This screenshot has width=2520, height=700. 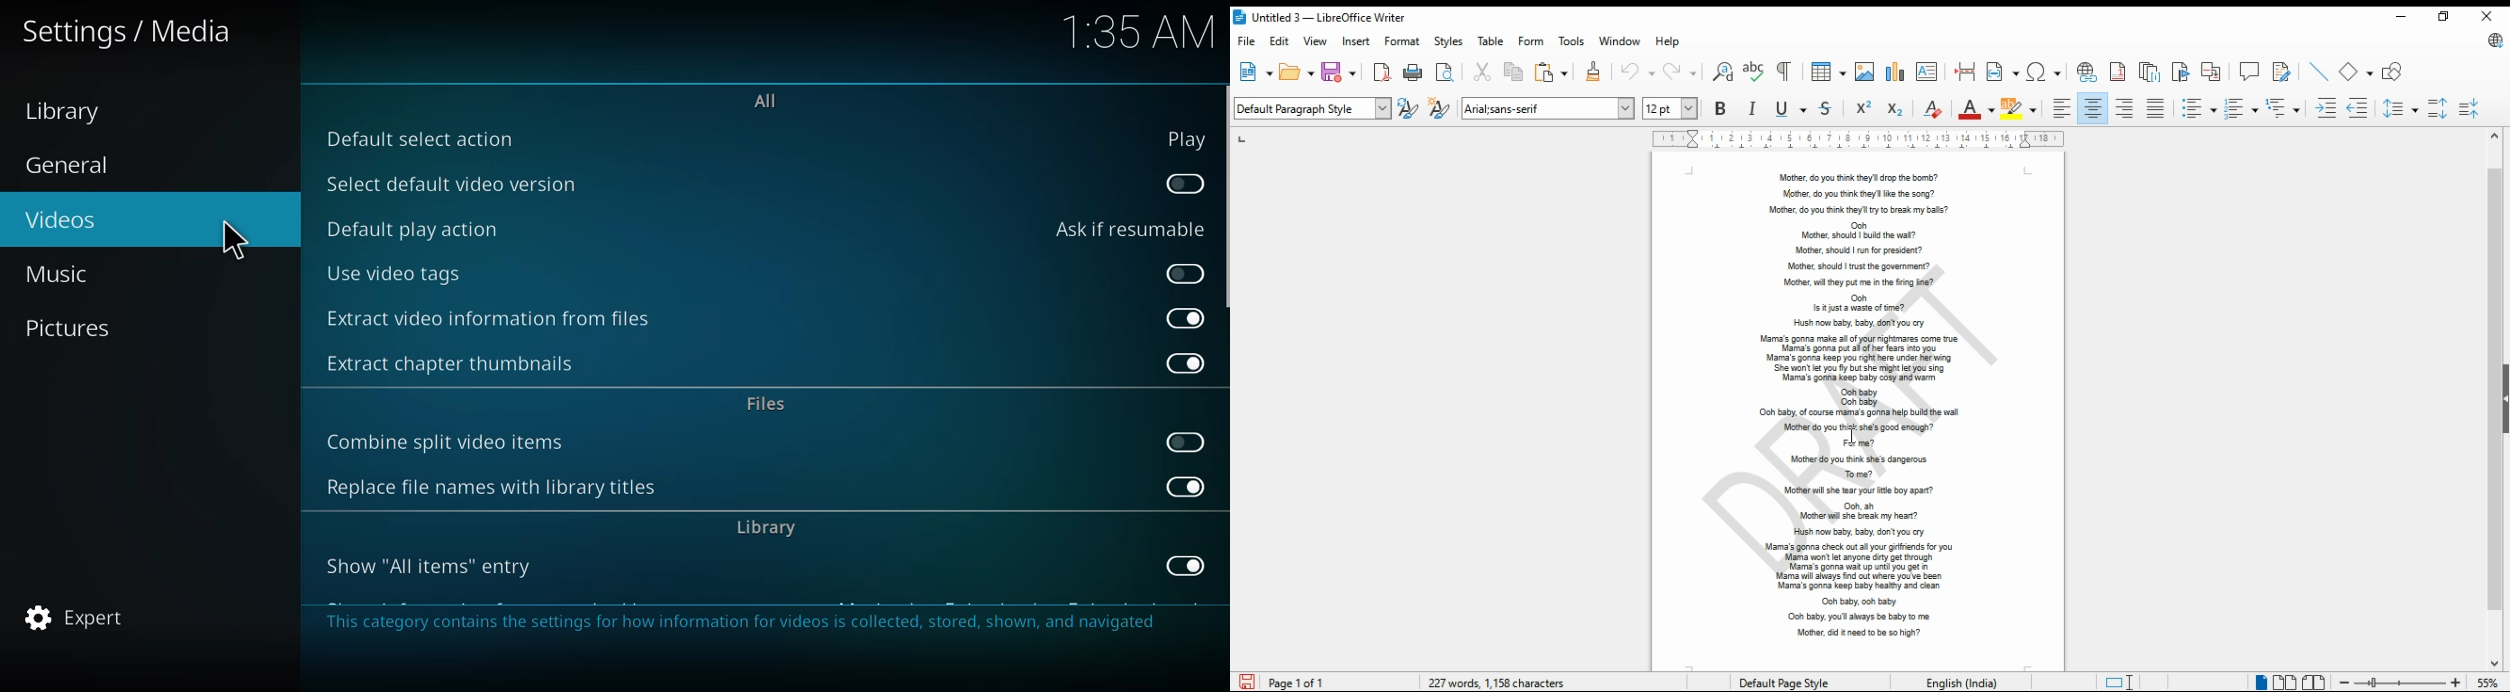 I want to click on time, so click(x=1139, y=30).